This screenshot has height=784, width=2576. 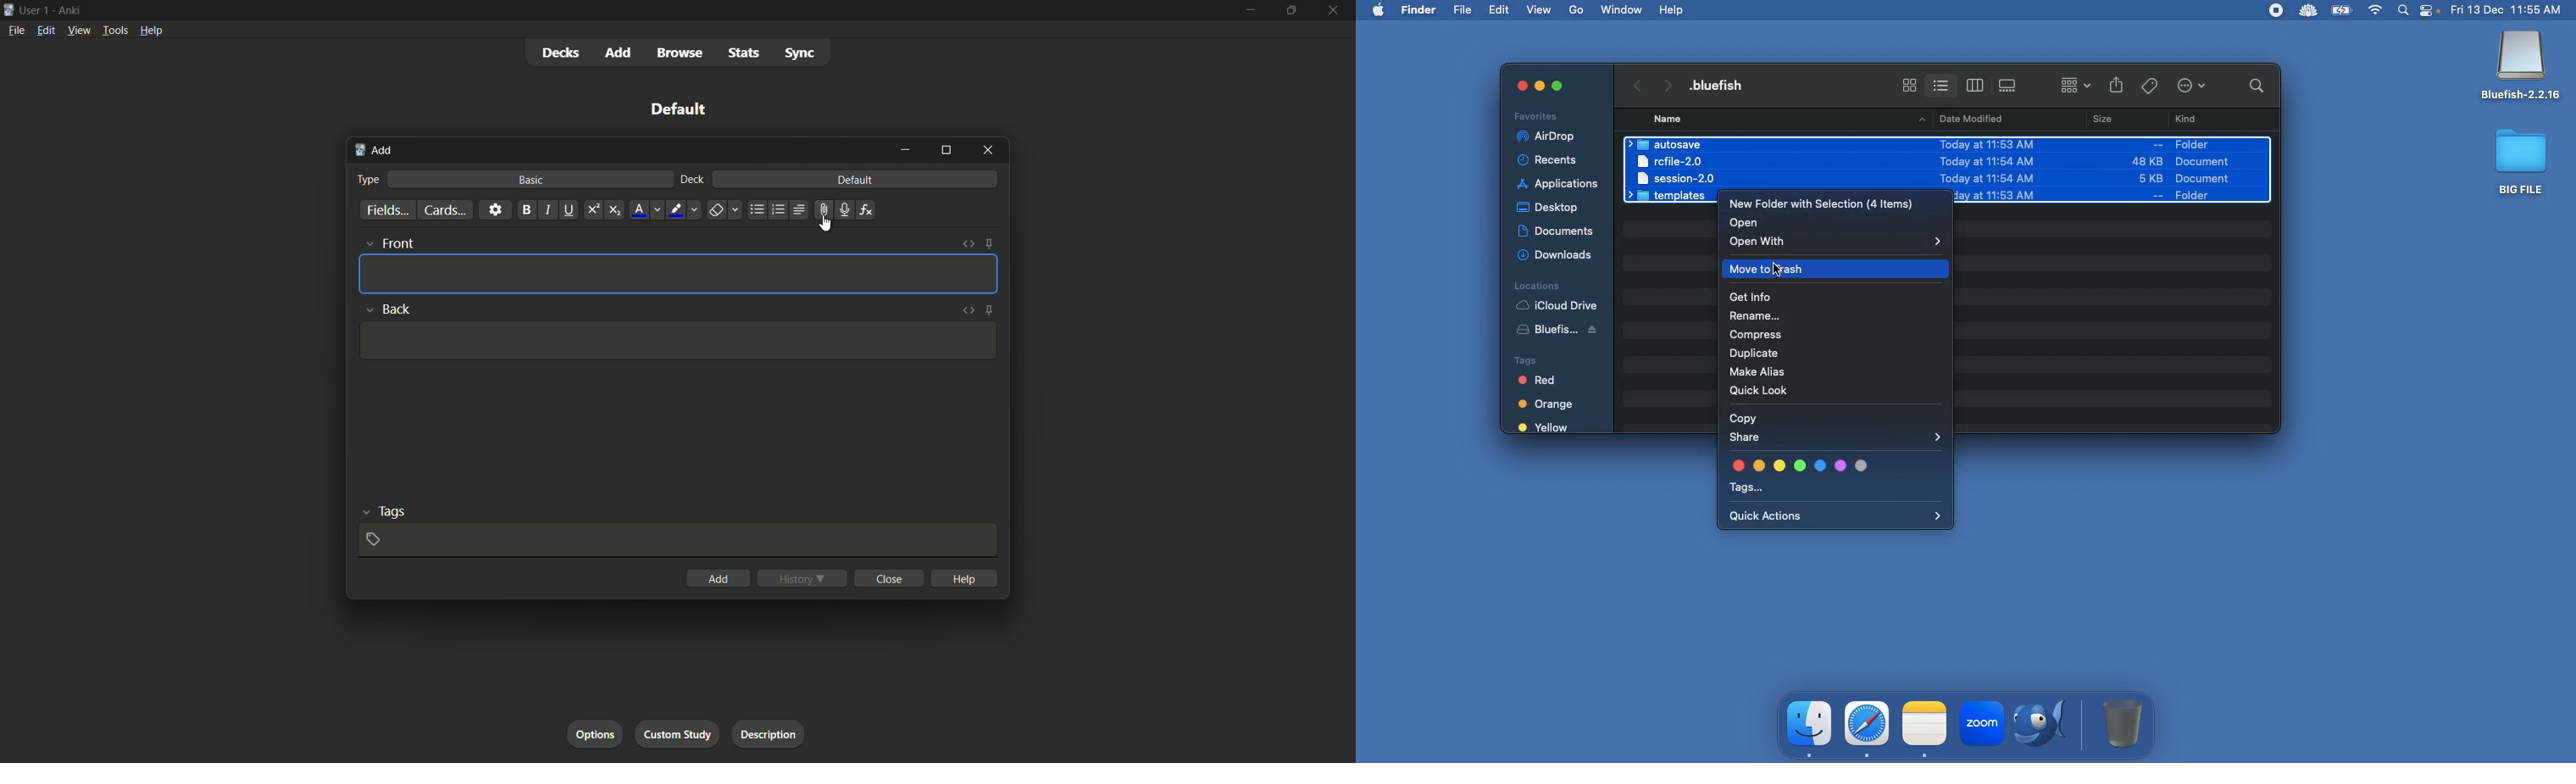 I want to click on View, so click(x=1541, y=8).